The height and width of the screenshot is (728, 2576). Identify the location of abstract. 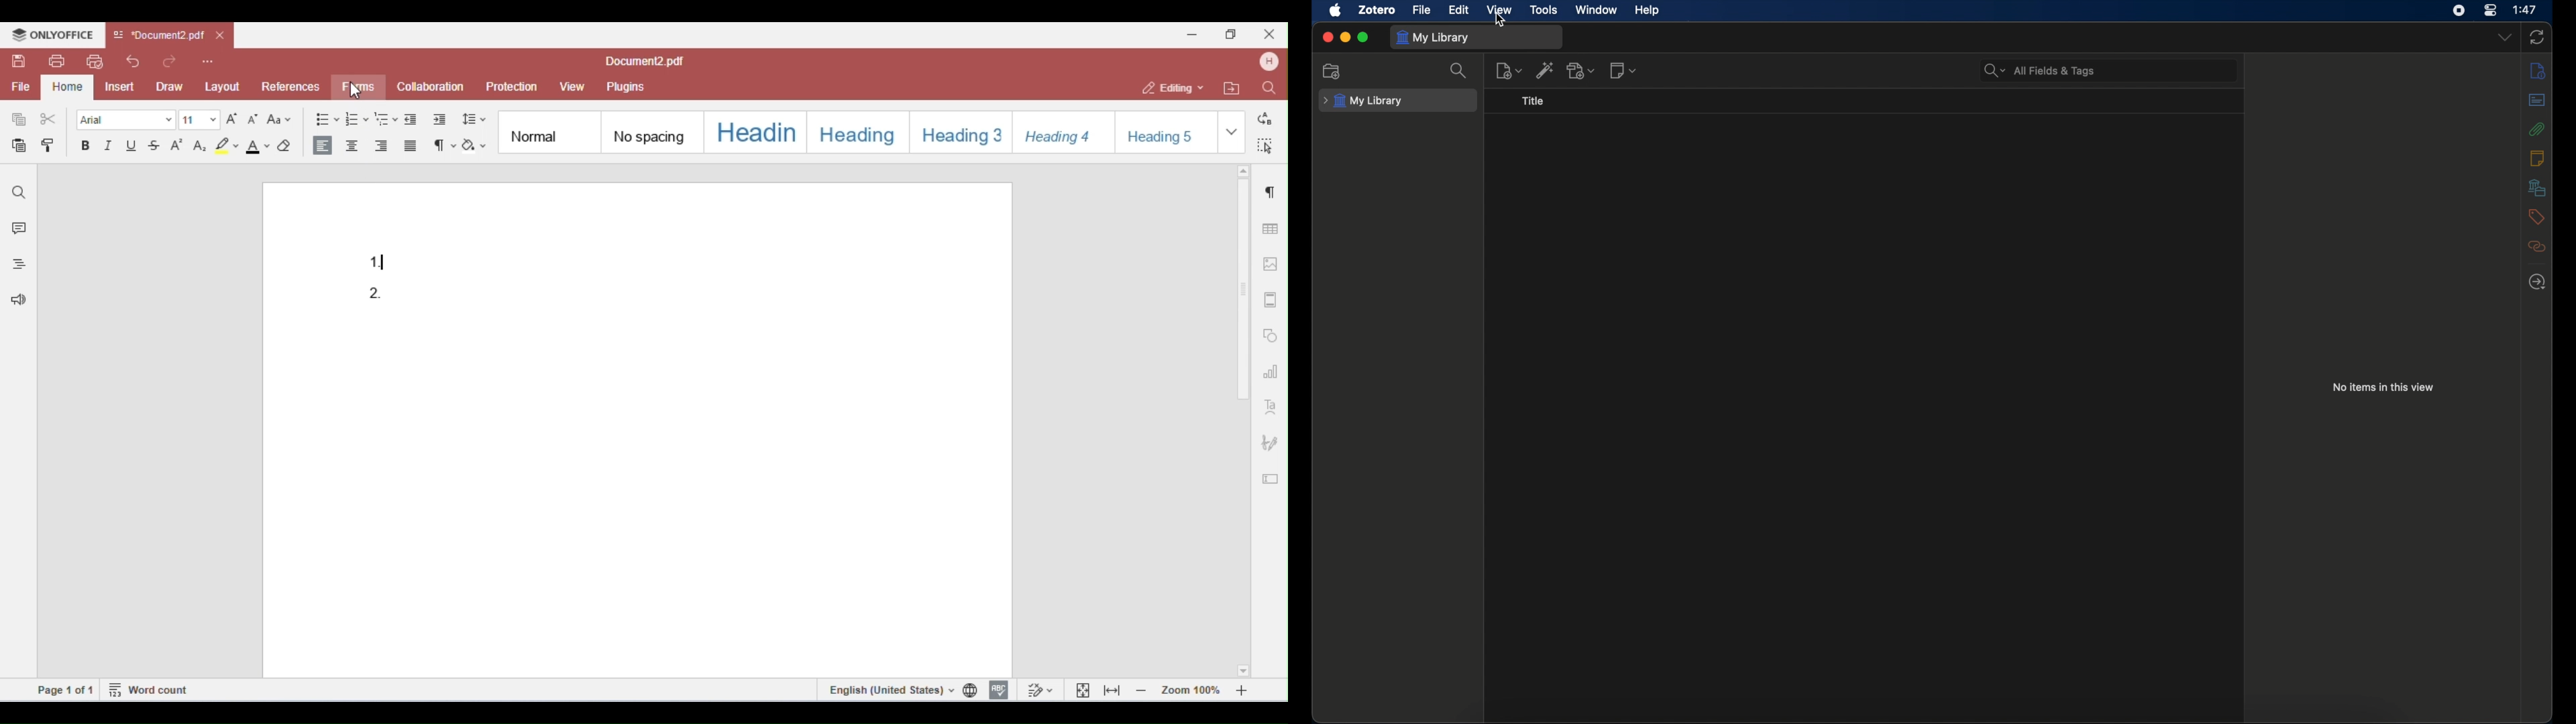
(2536, 100).